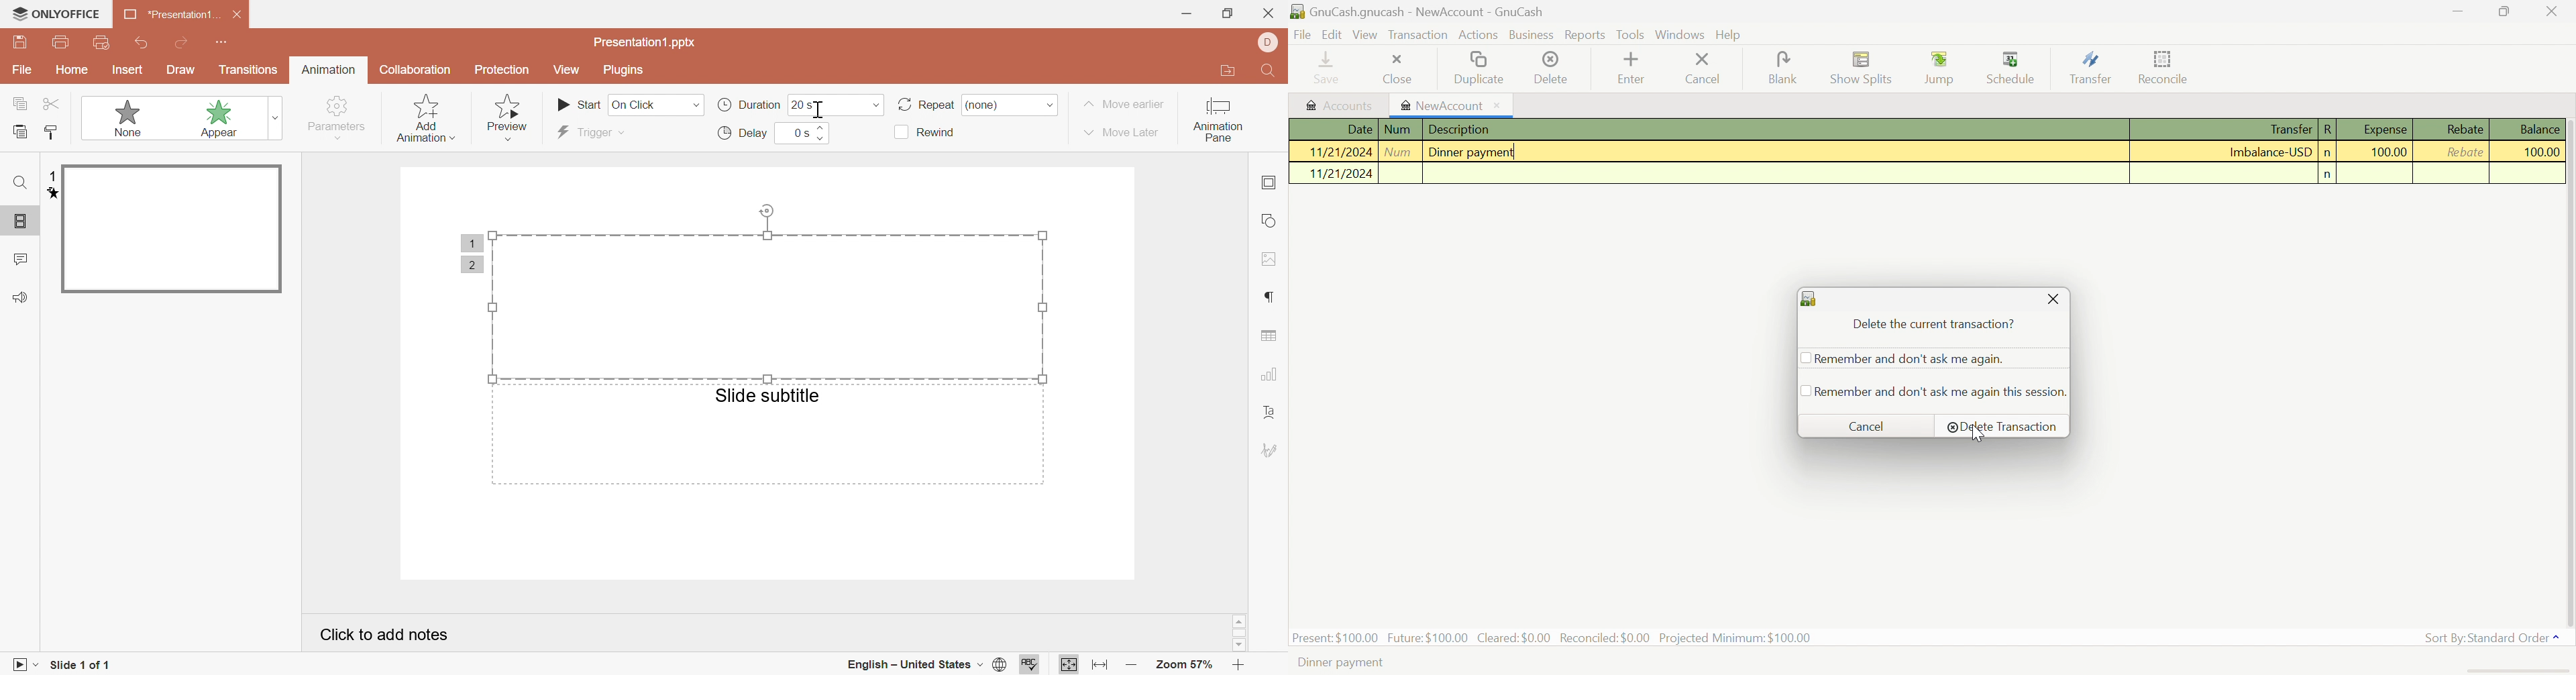 This screenshot has width=2576, height=700. Describe the element at coordinates (1811, 300) in the screenshot. I see ` GnuCash icon` at that location.